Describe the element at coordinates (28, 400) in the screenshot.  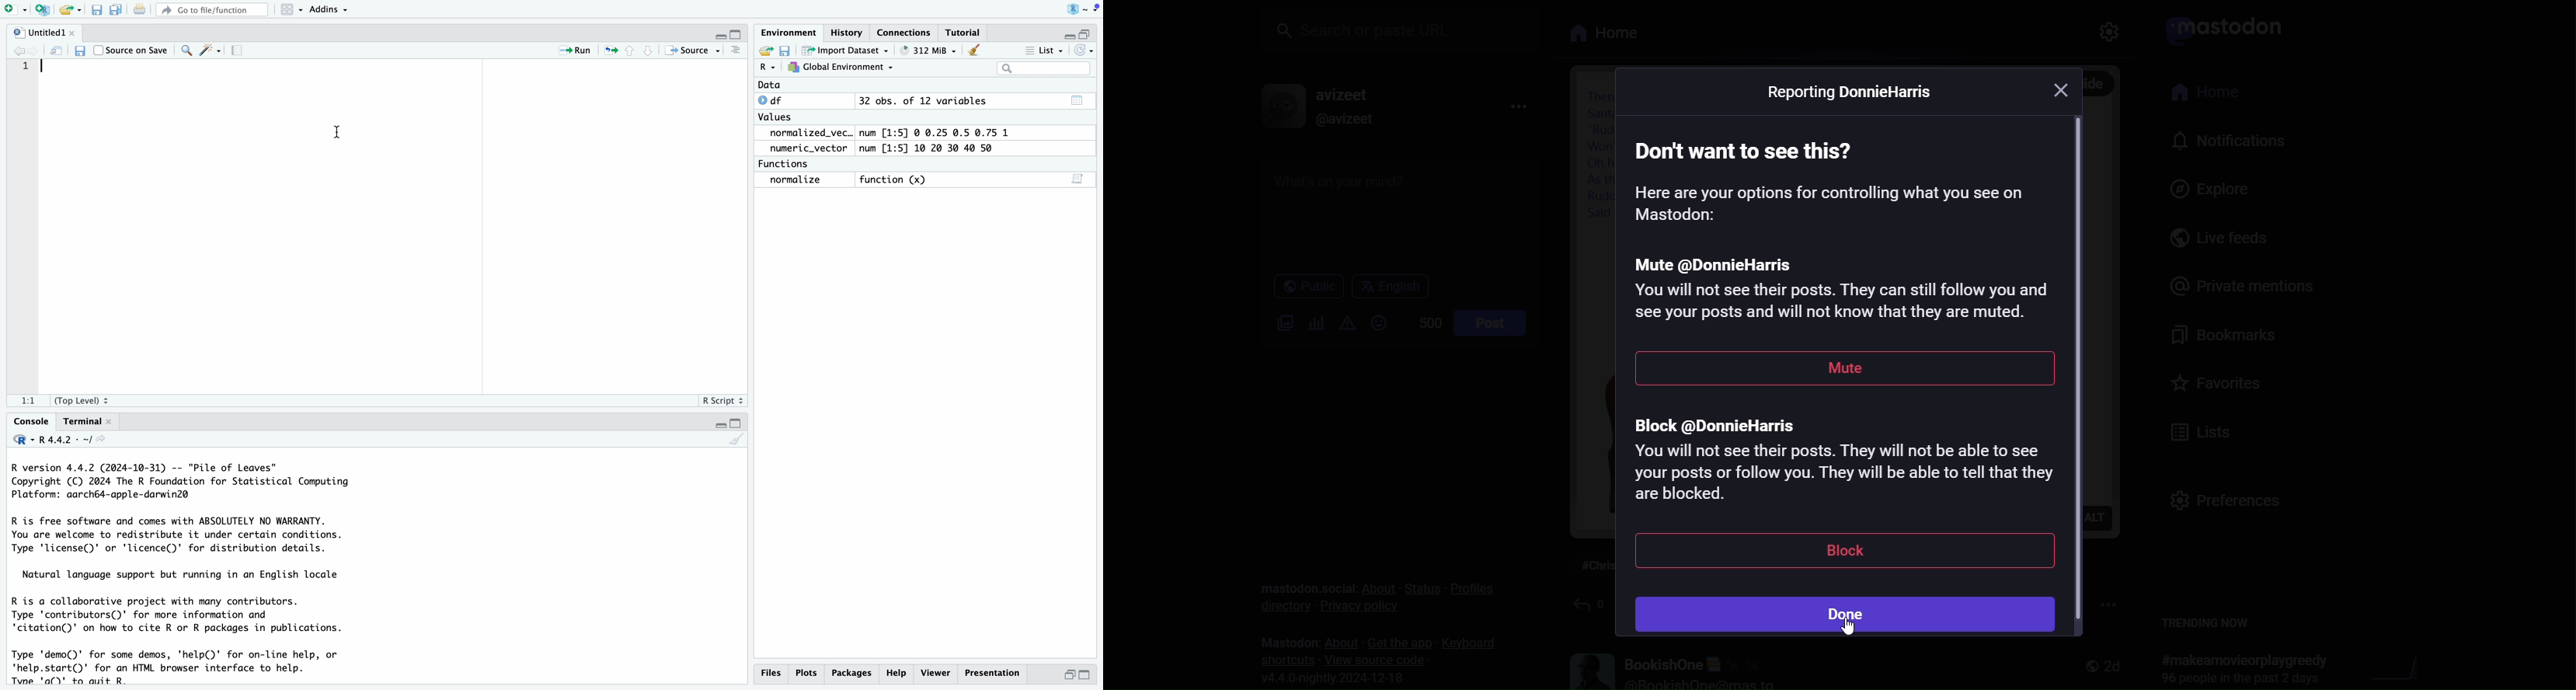
I see `fe!` at that location.